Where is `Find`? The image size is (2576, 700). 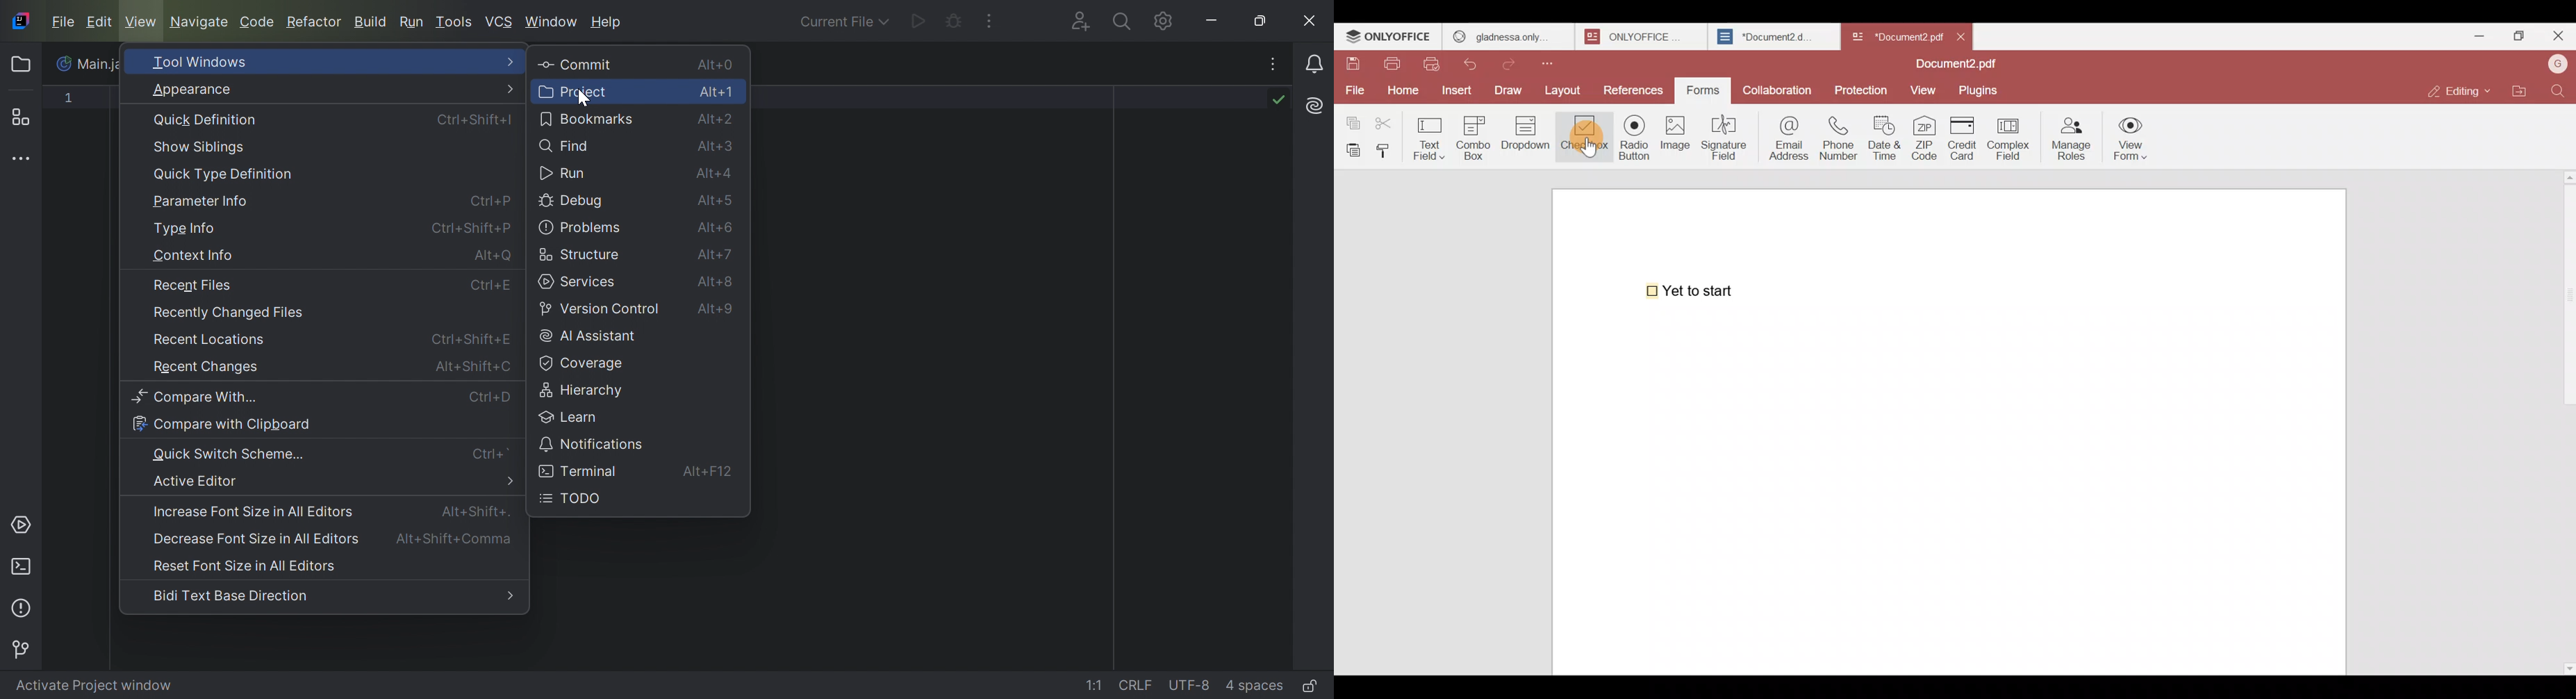 Find is located at coordinates (2558, 91).